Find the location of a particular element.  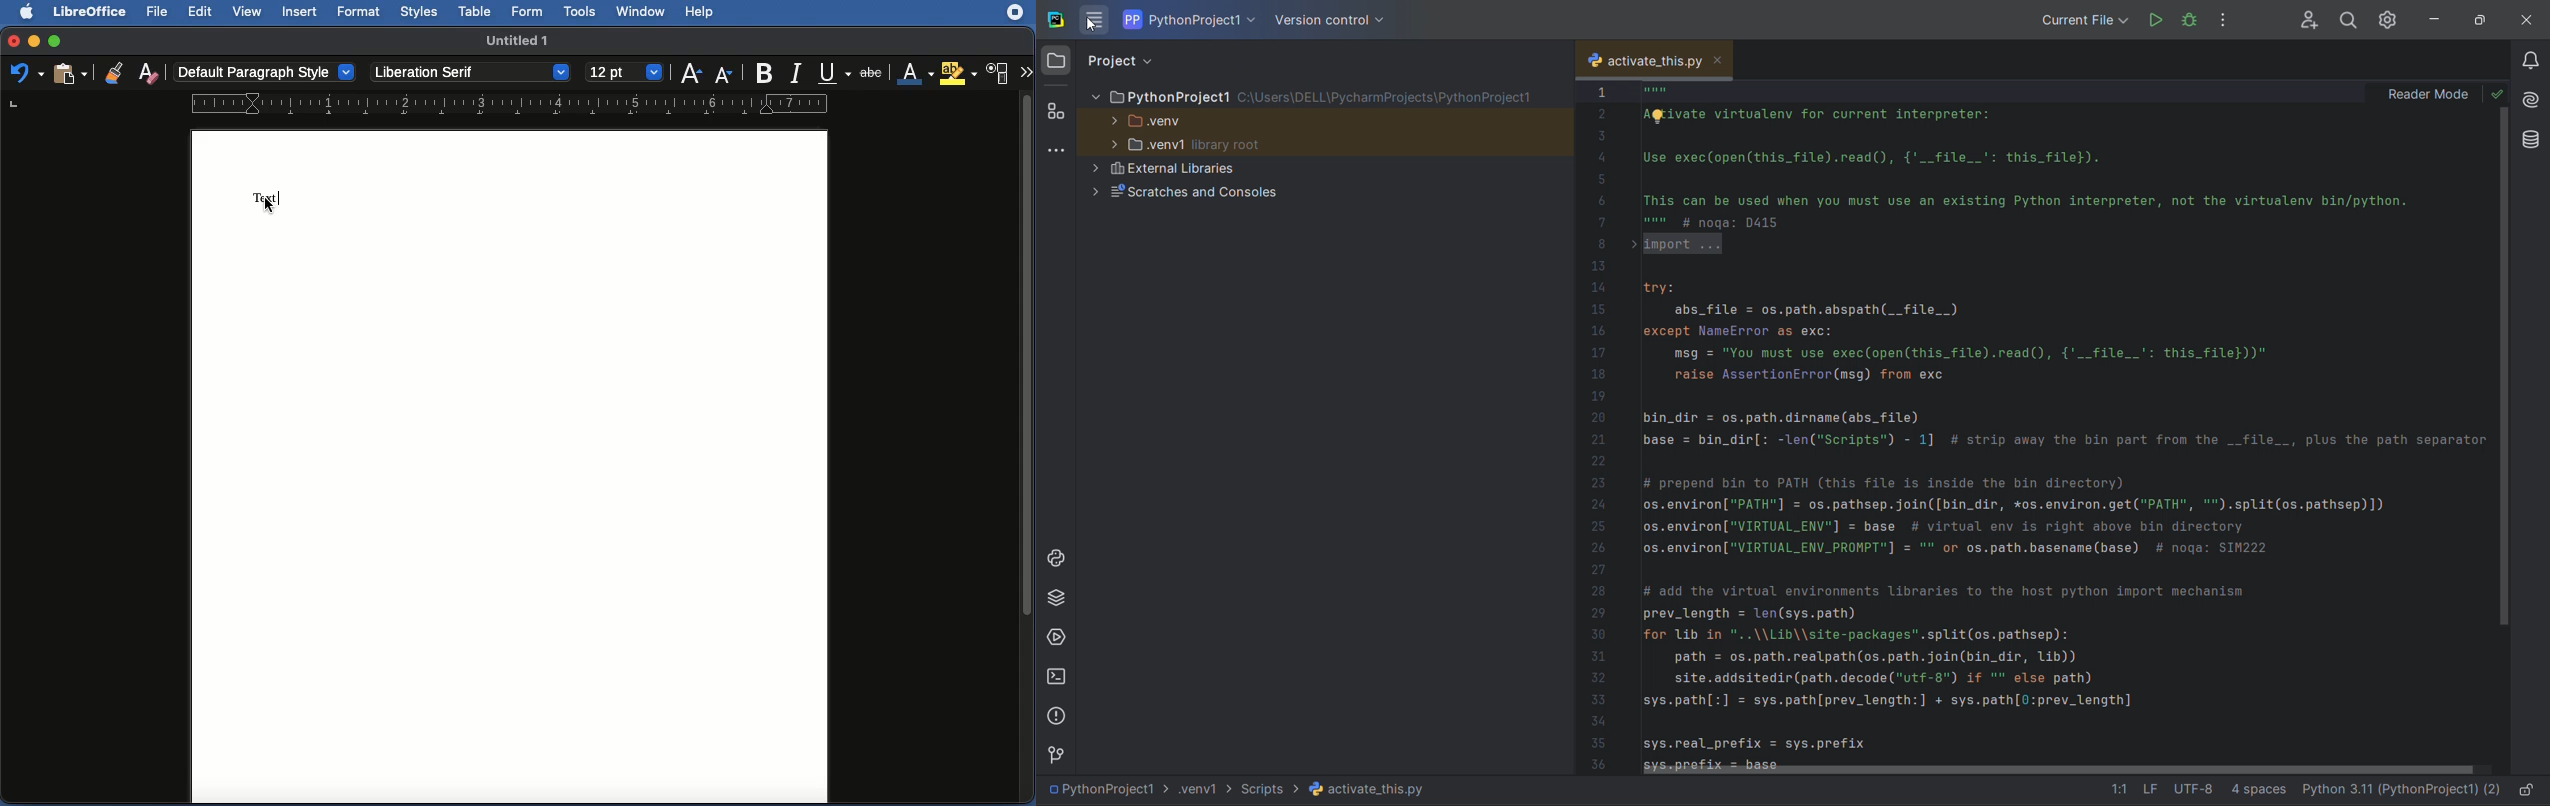

Character is located at coordinates (998, 74).